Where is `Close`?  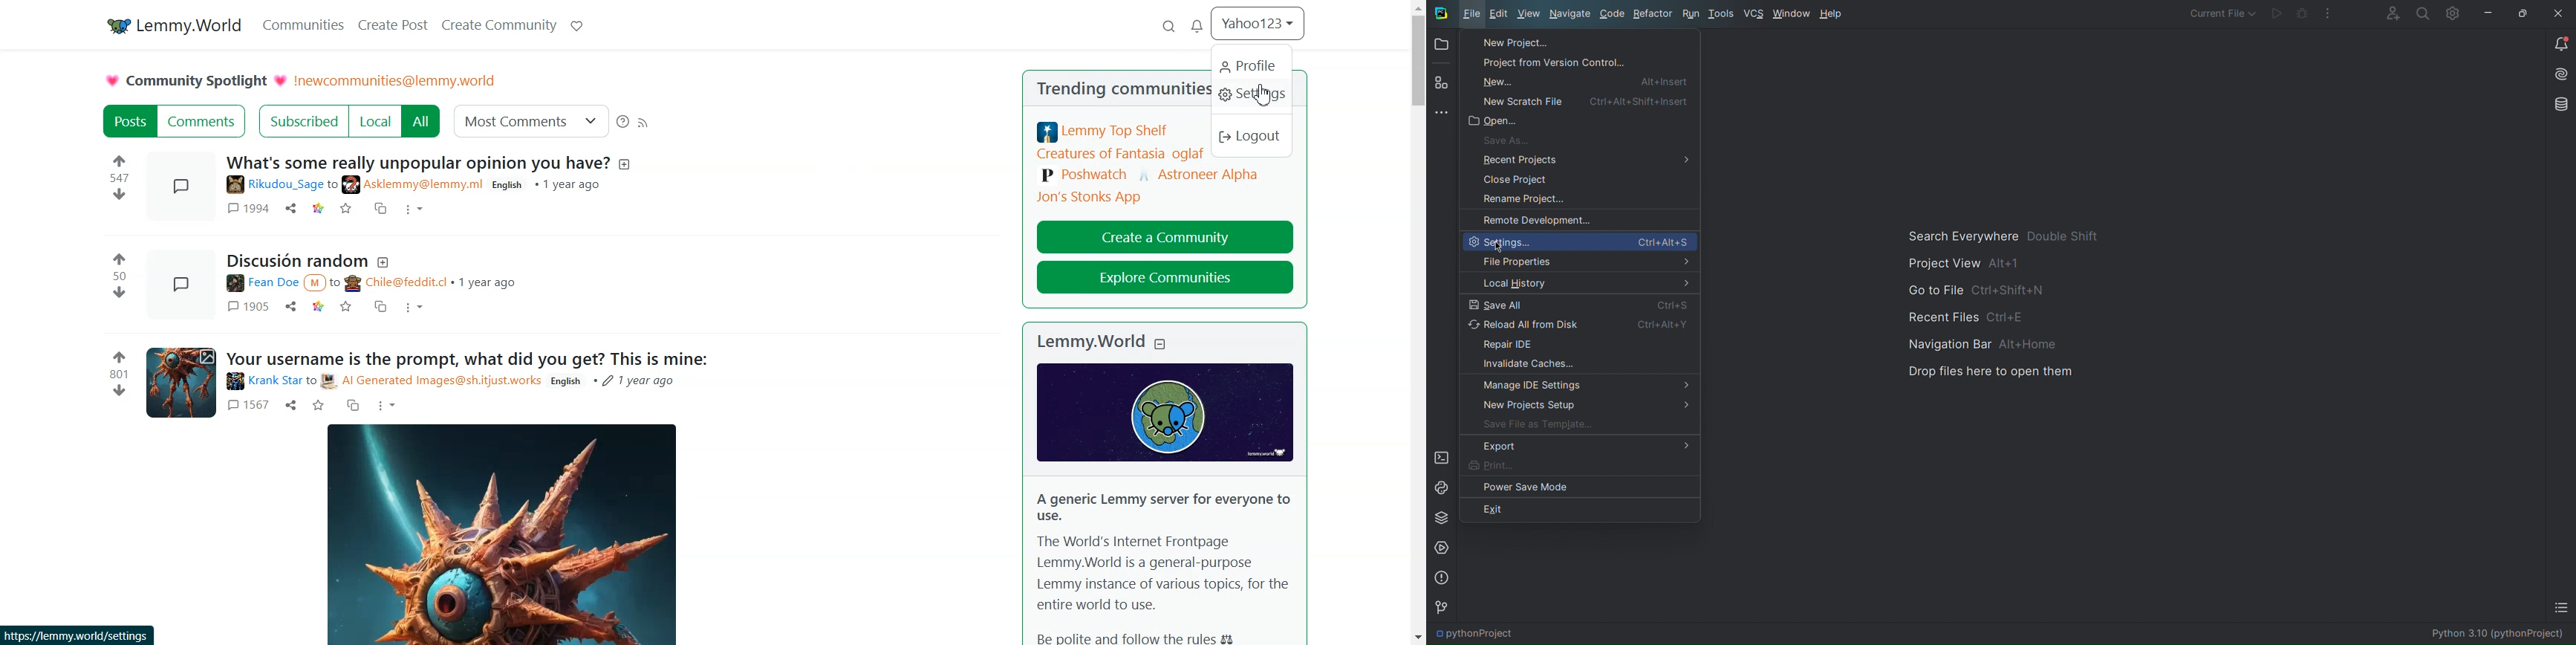 Close is located at coordinates (2561, 12).